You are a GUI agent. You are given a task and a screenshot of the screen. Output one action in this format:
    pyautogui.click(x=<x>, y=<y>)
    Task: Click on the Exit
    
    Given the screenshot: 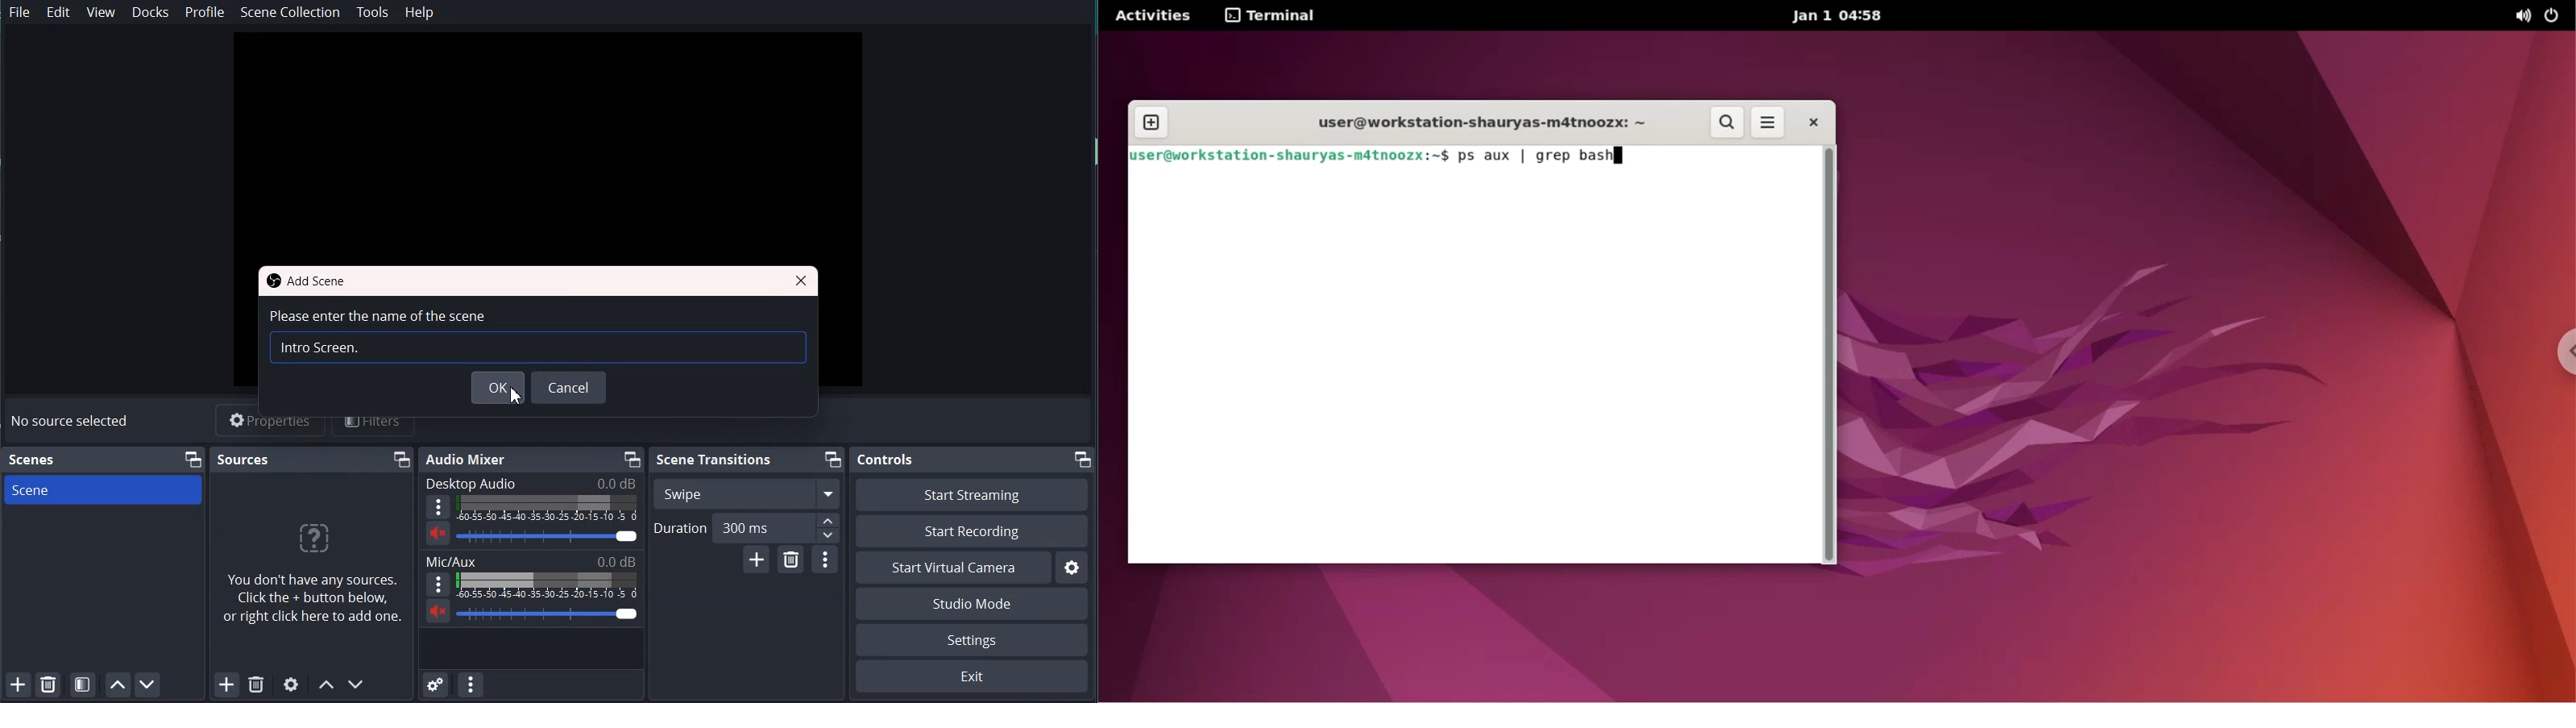 What is the action you would take?
    pyautogui.click(x=973, y=676)
    